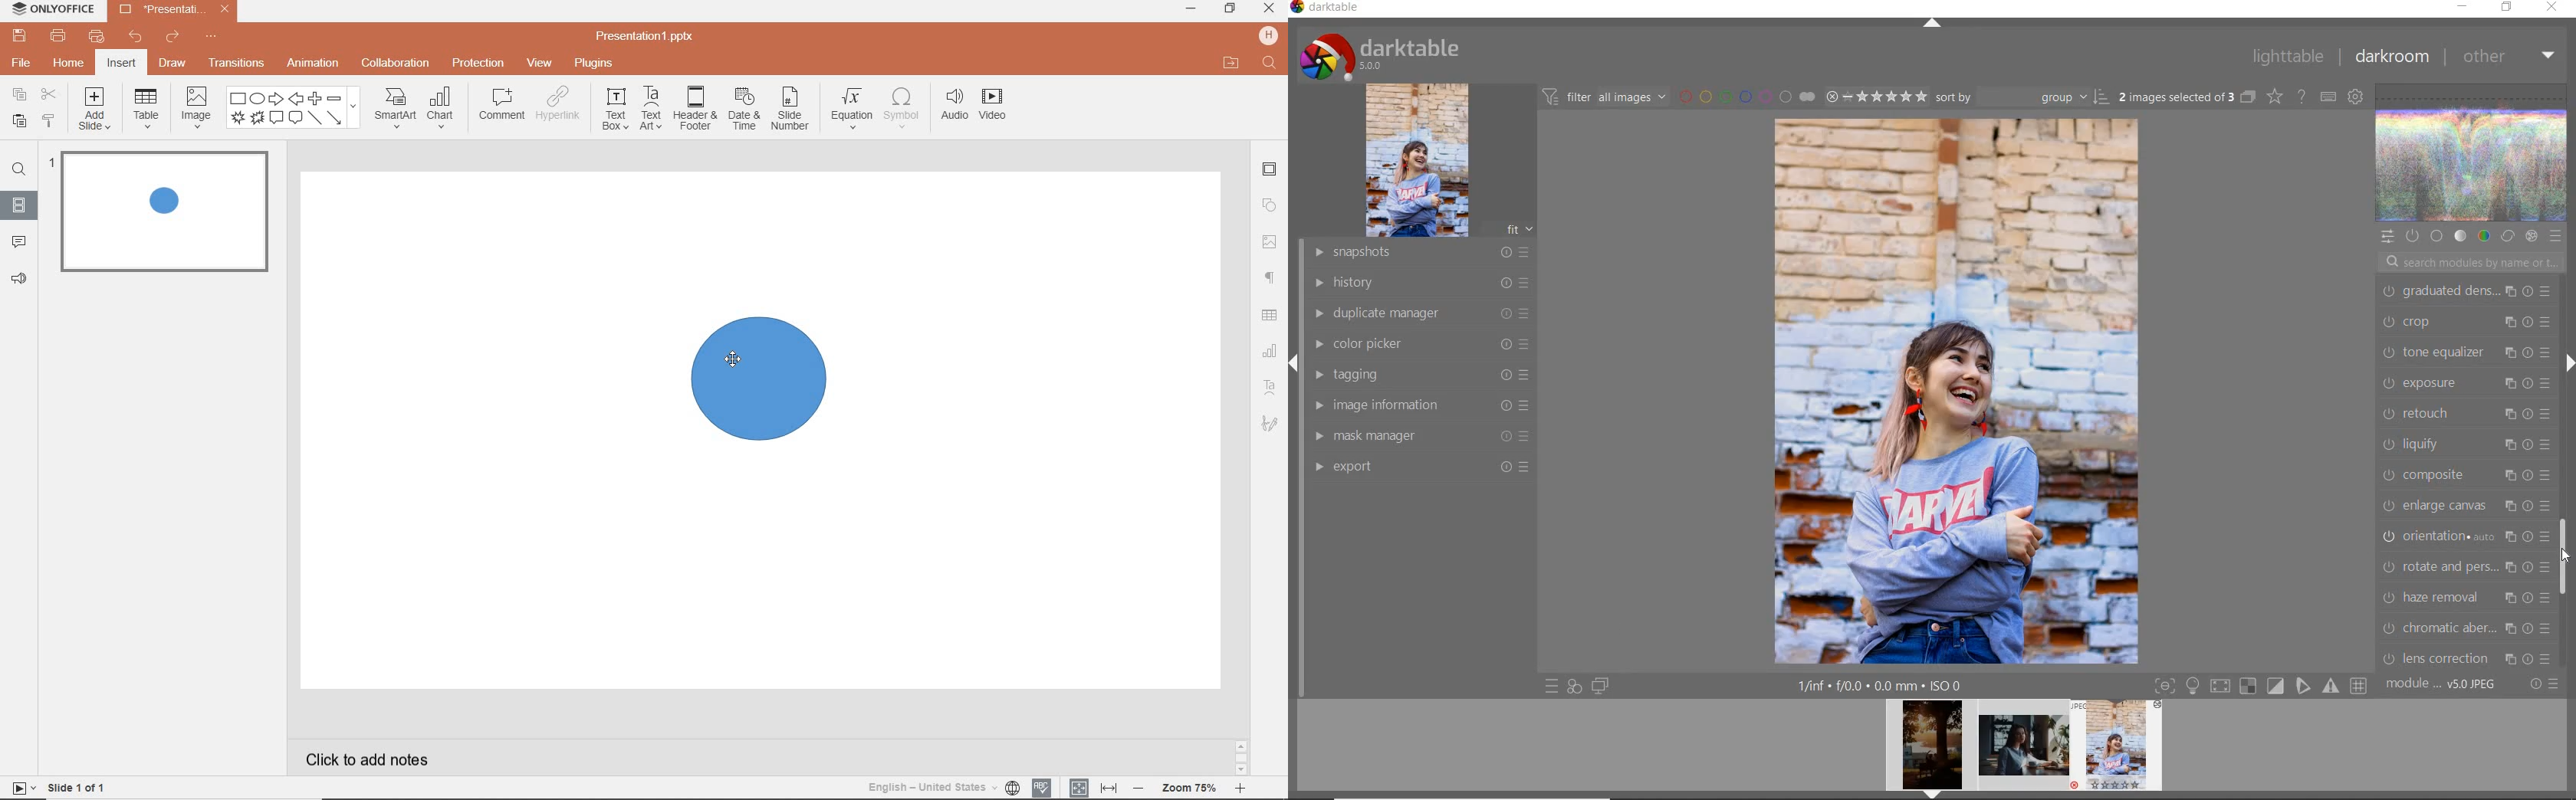 The image size is (2576, 812). I want to click on fit to slide, so click(1079, 787).